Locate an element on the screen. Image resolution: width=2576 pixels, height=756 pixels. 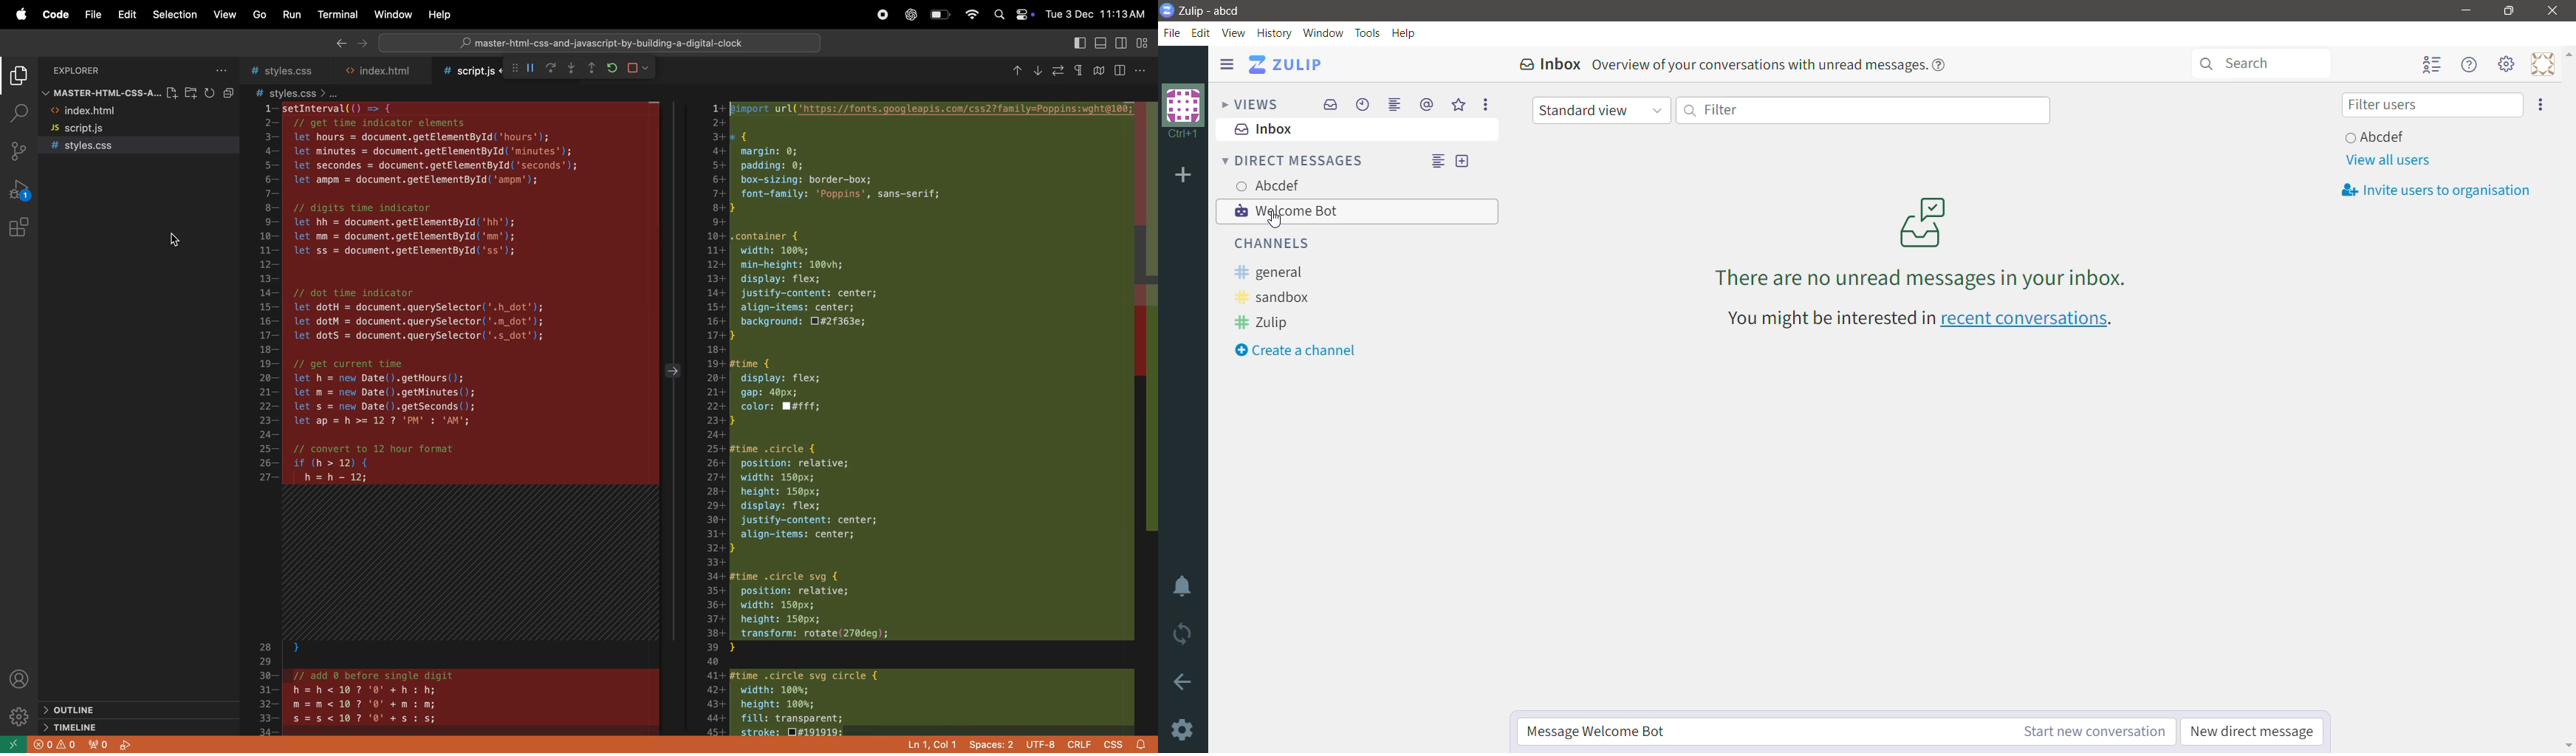
Channels is located at coordinates (1266, 244).